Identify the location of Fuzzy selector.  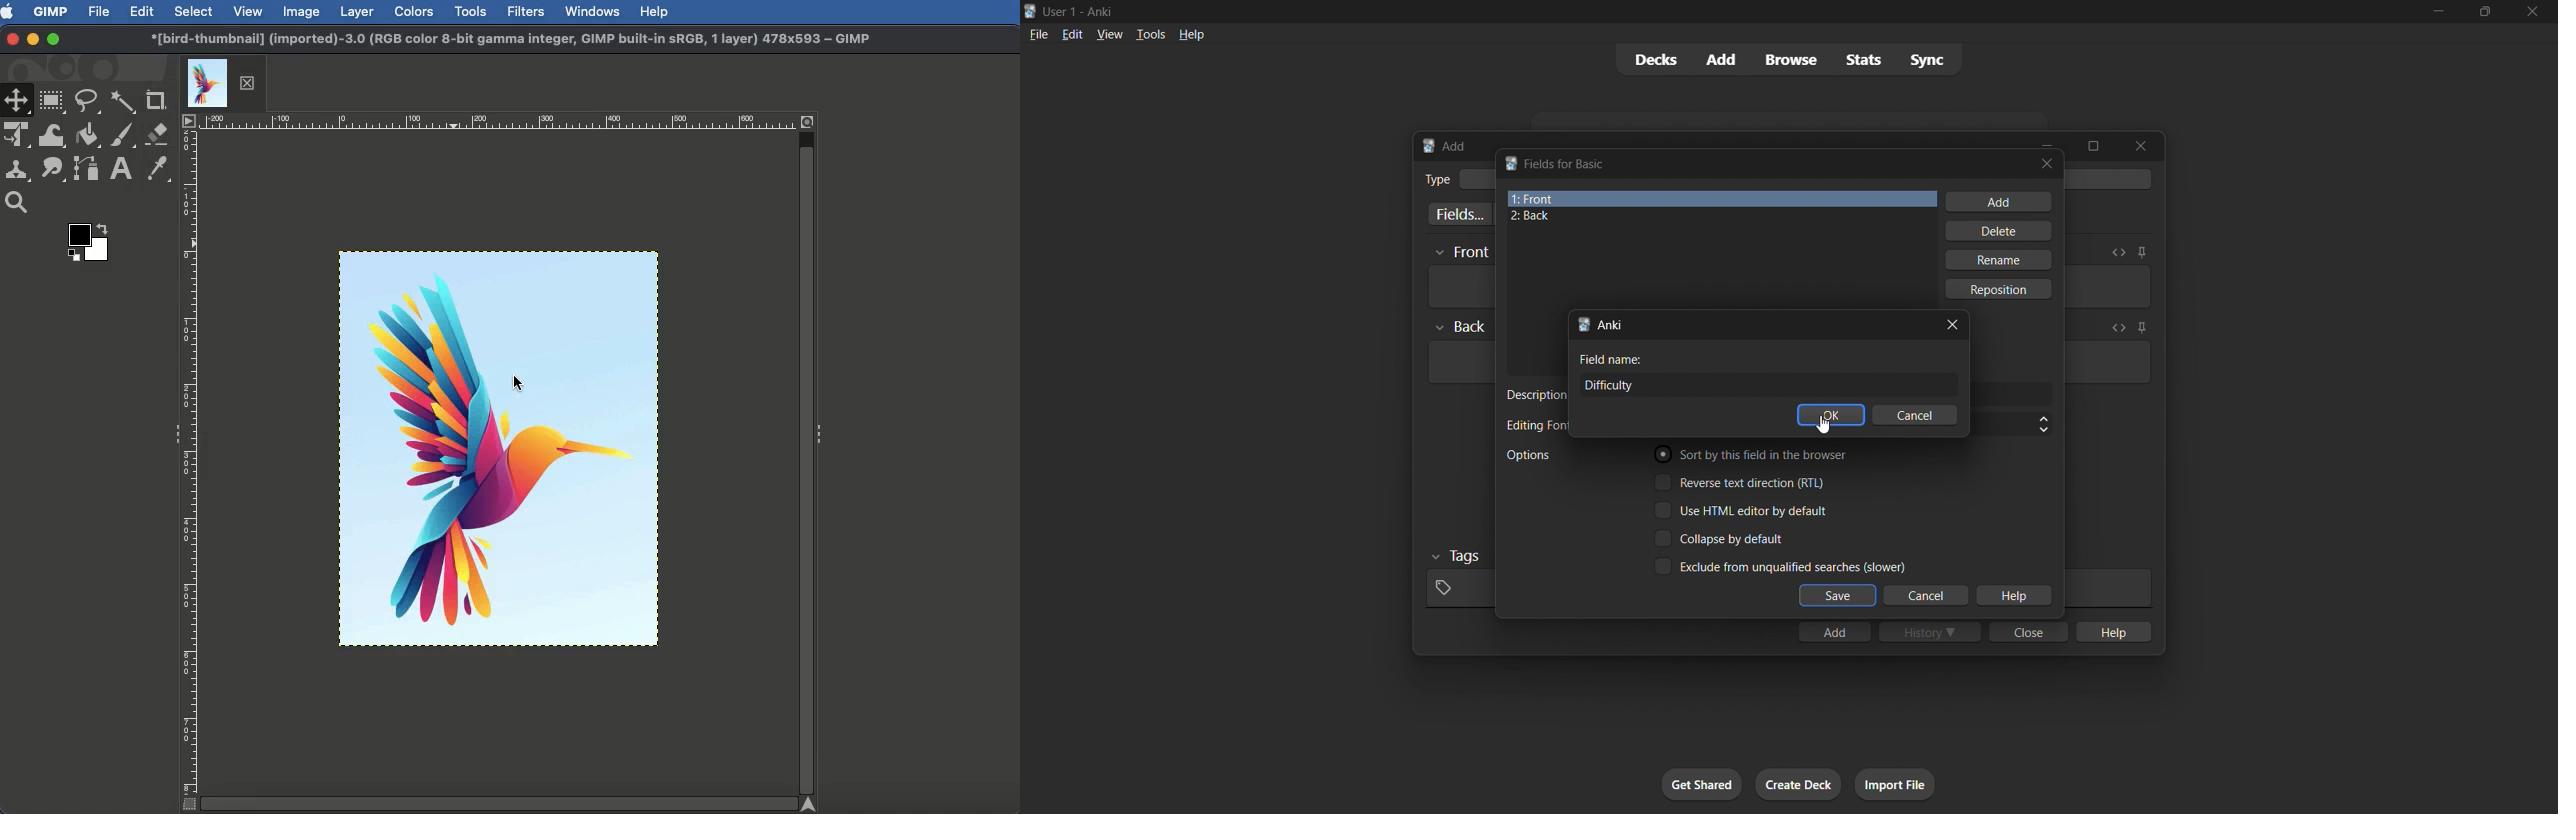
(122, 100).